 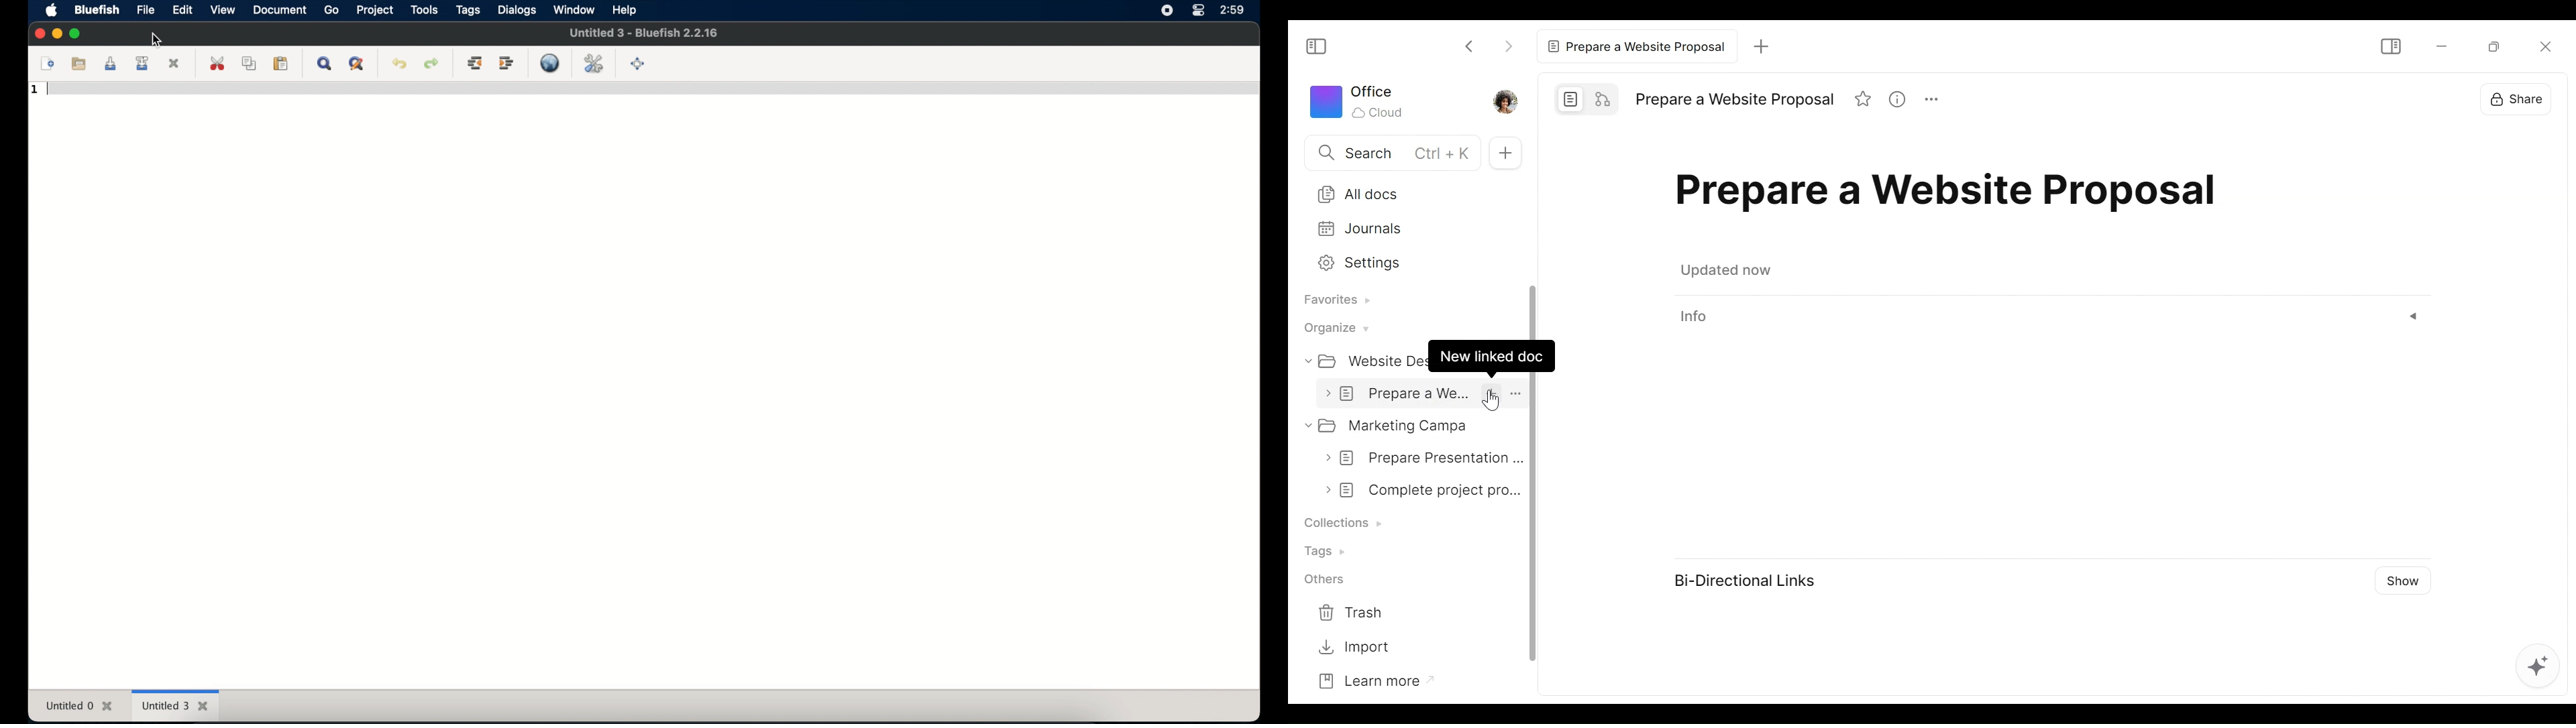 What do you see at coordinates (1568, 99) in the screenshot?
I see `Page mode` at bounding box center [1568, 99].